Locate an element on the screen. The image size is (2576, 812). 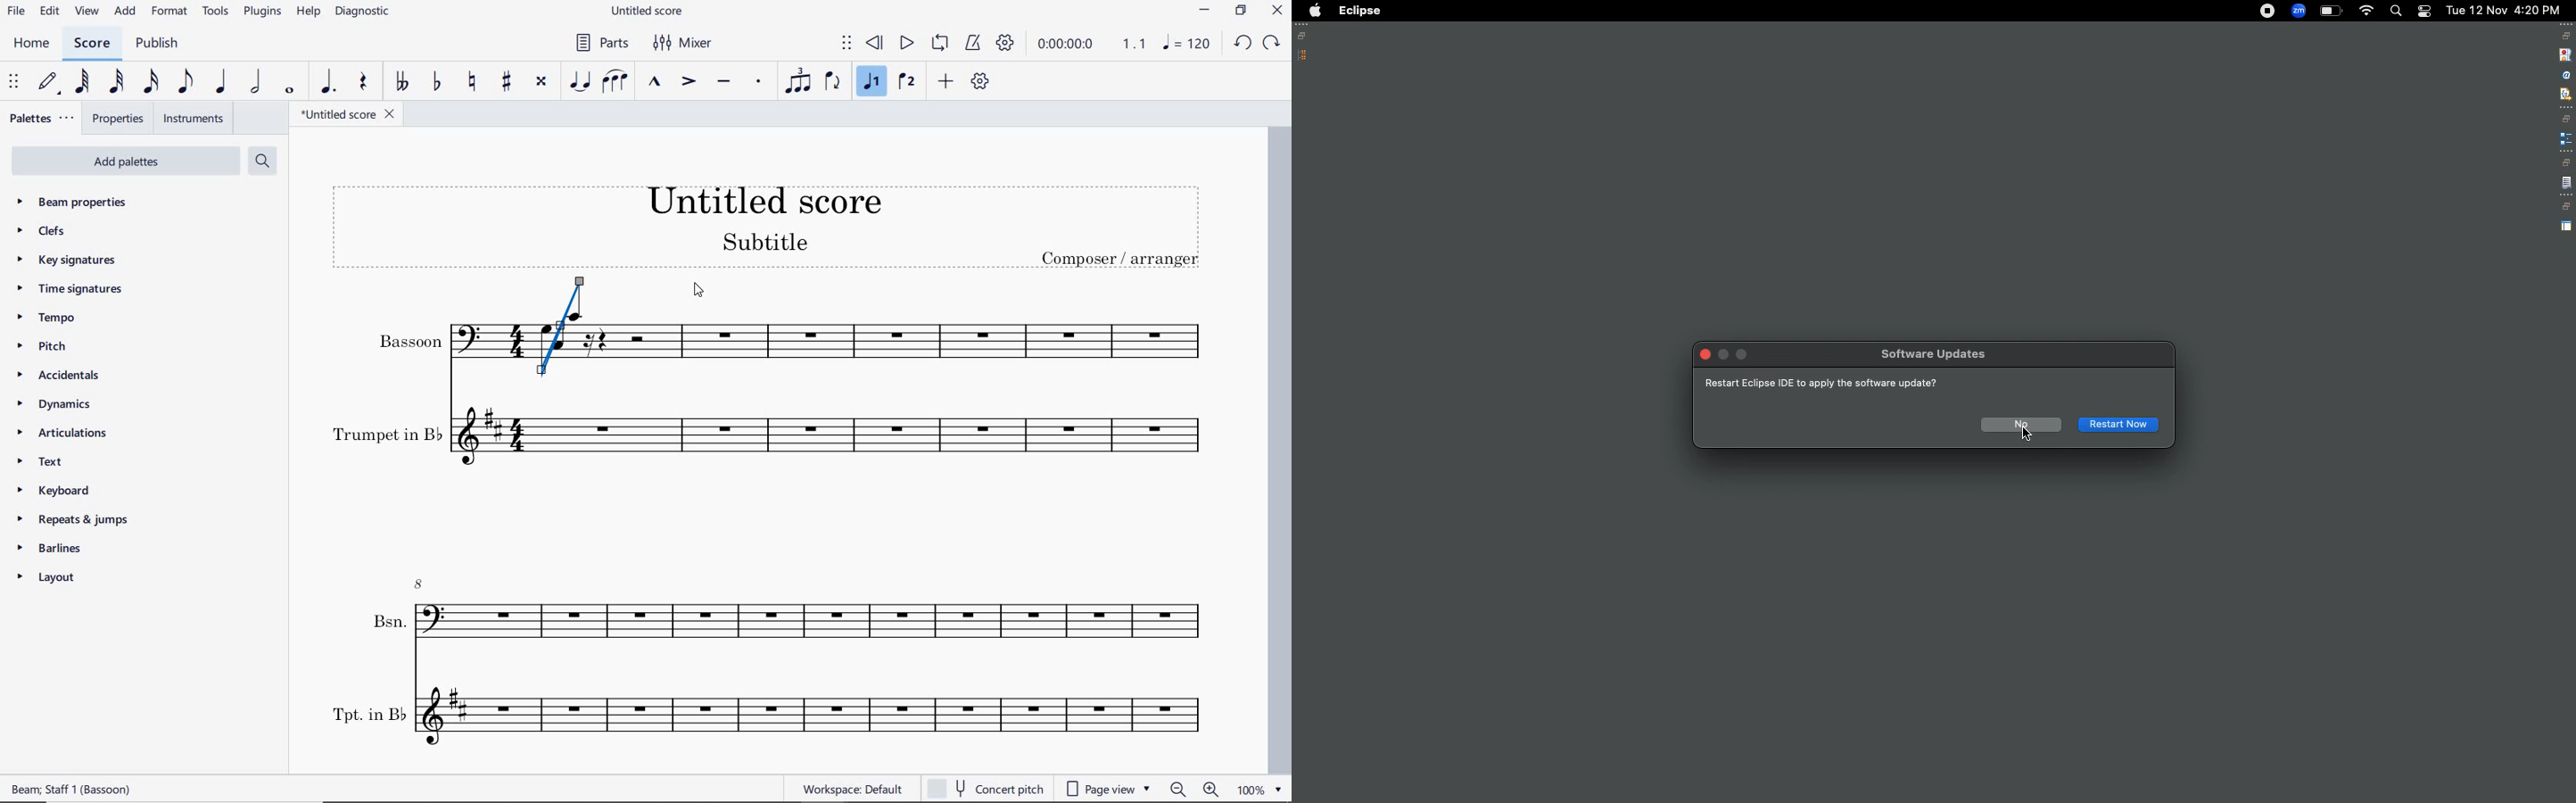
edit is located at coordinates (49, 13).